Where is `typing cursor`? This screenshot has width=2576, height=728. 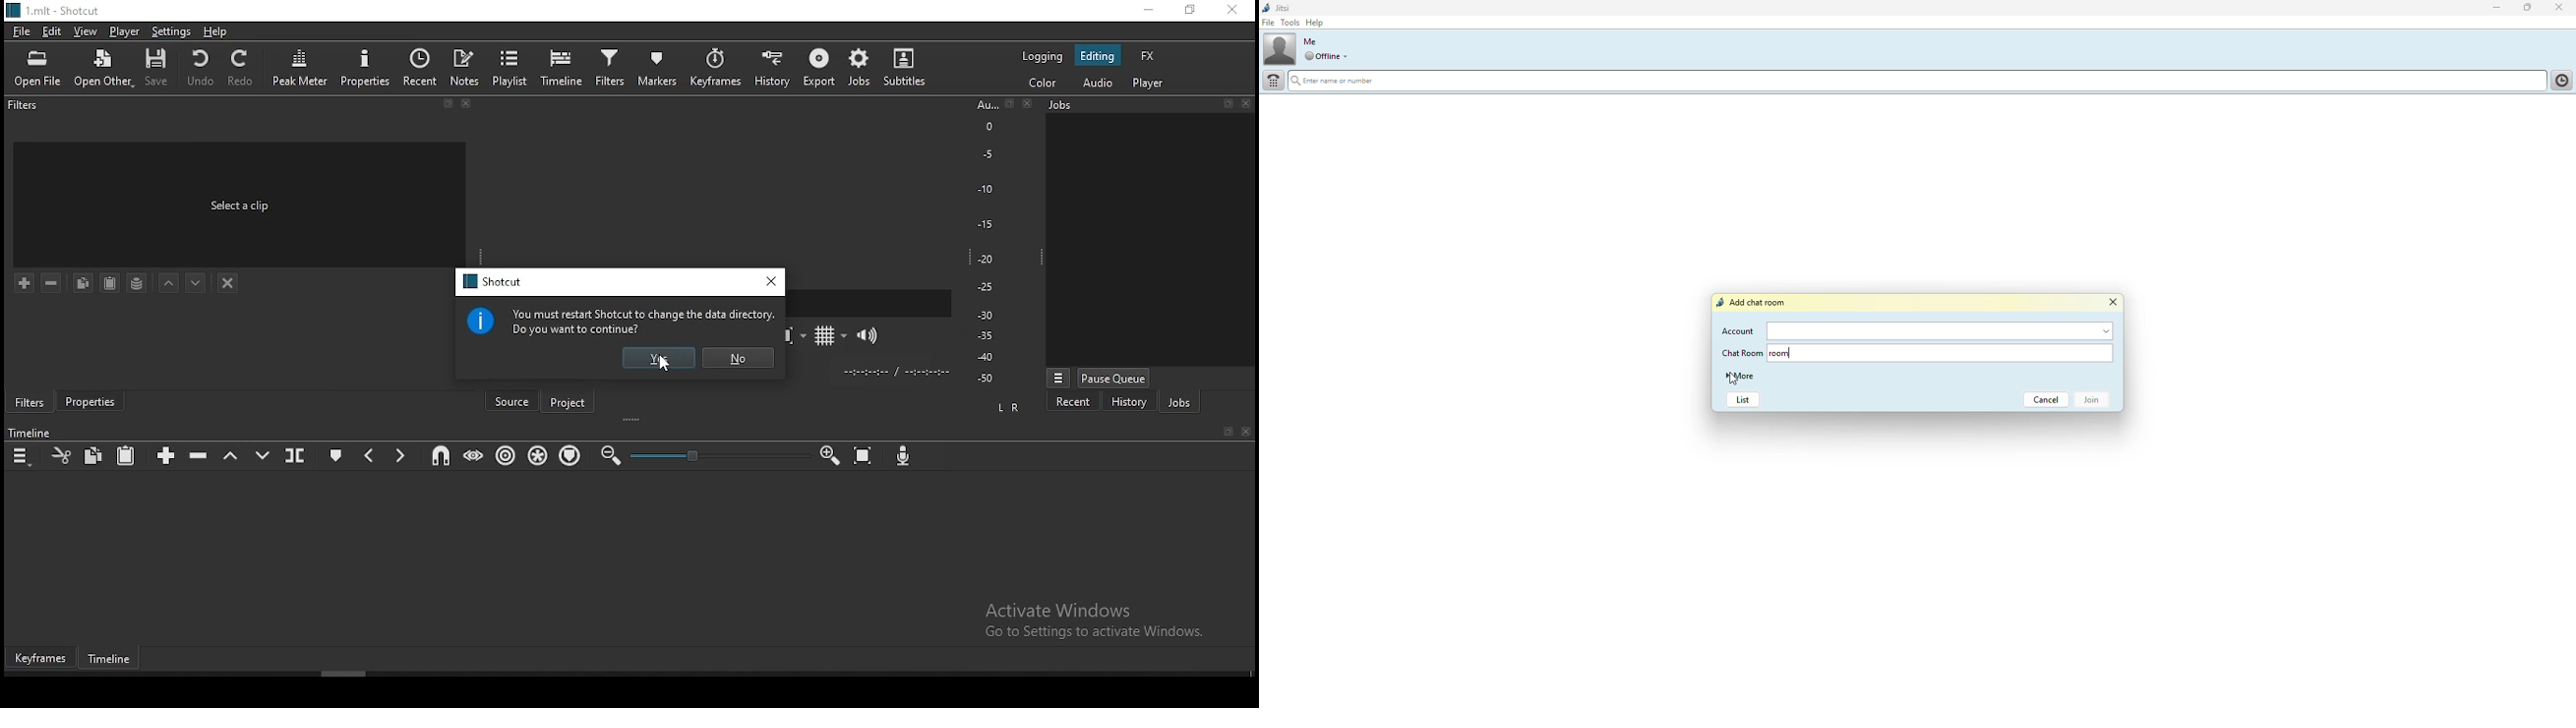
typing cursor is located at coordinates (1790, 355).